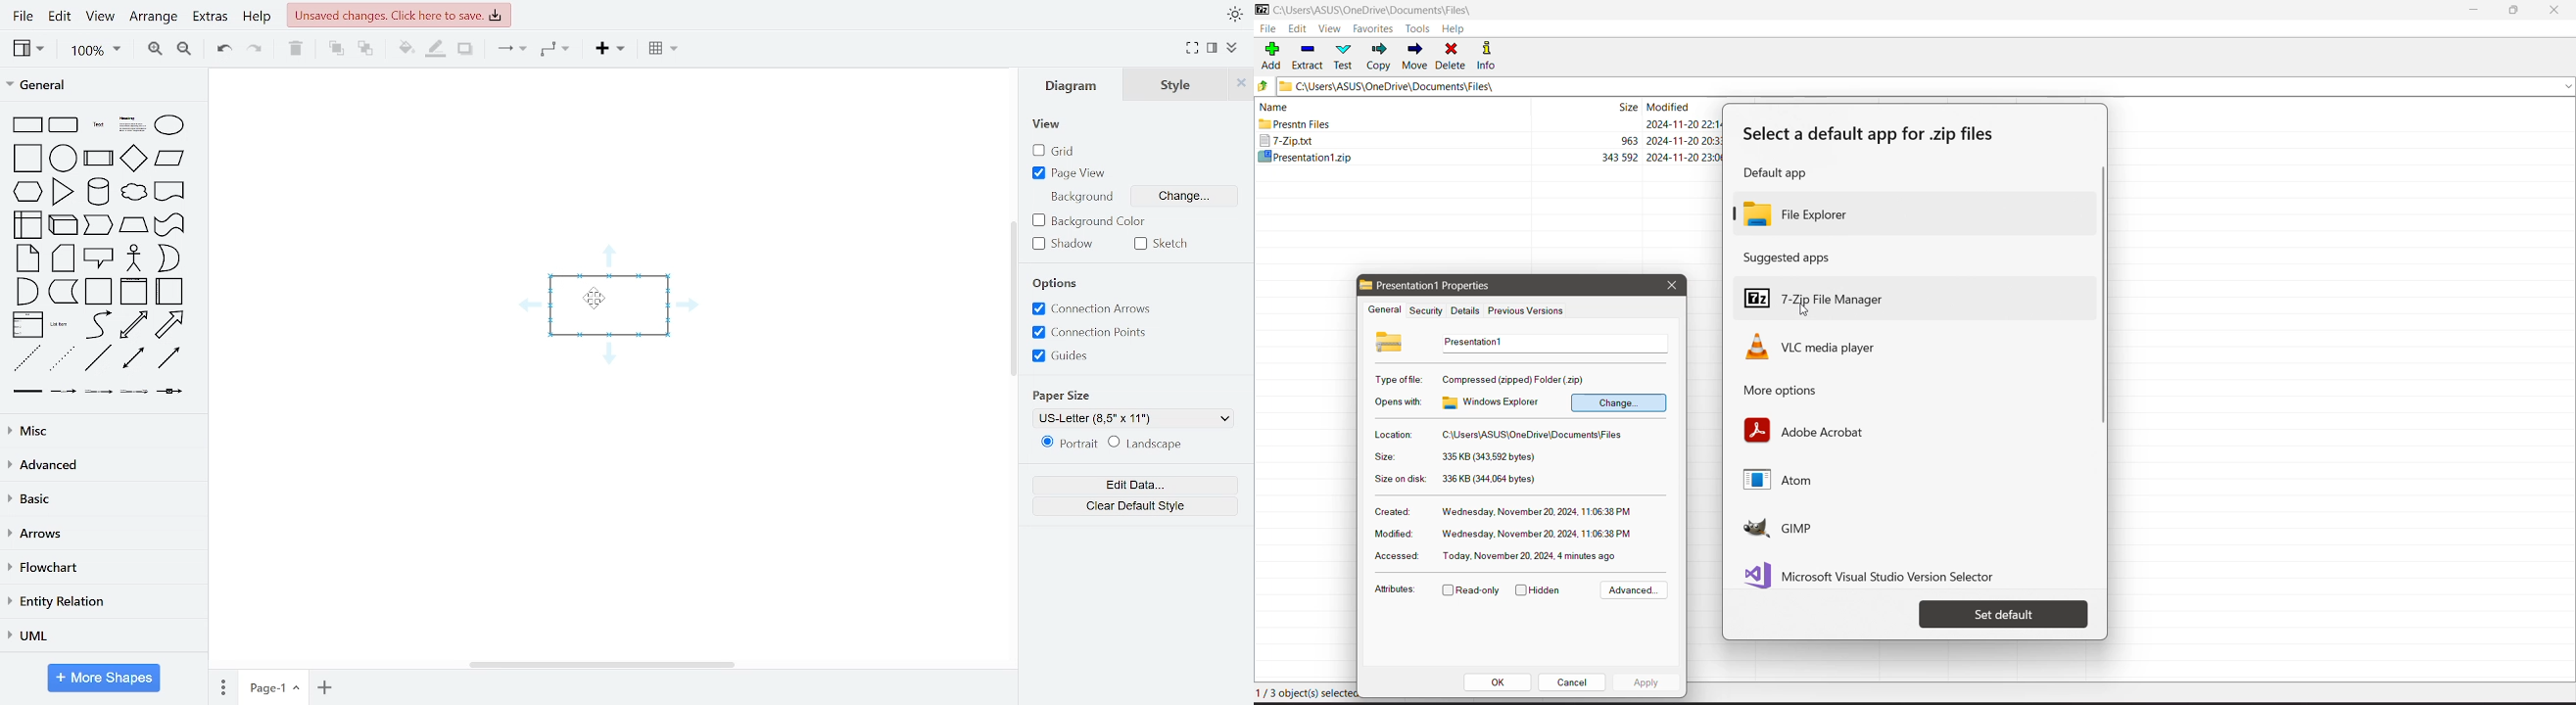 This screenshot has width=2576, height=728. What do you see at coordinates (1491, 156) in the screenshot?
I see `Cursor on presentation file` at bounding box center [1491, 156].